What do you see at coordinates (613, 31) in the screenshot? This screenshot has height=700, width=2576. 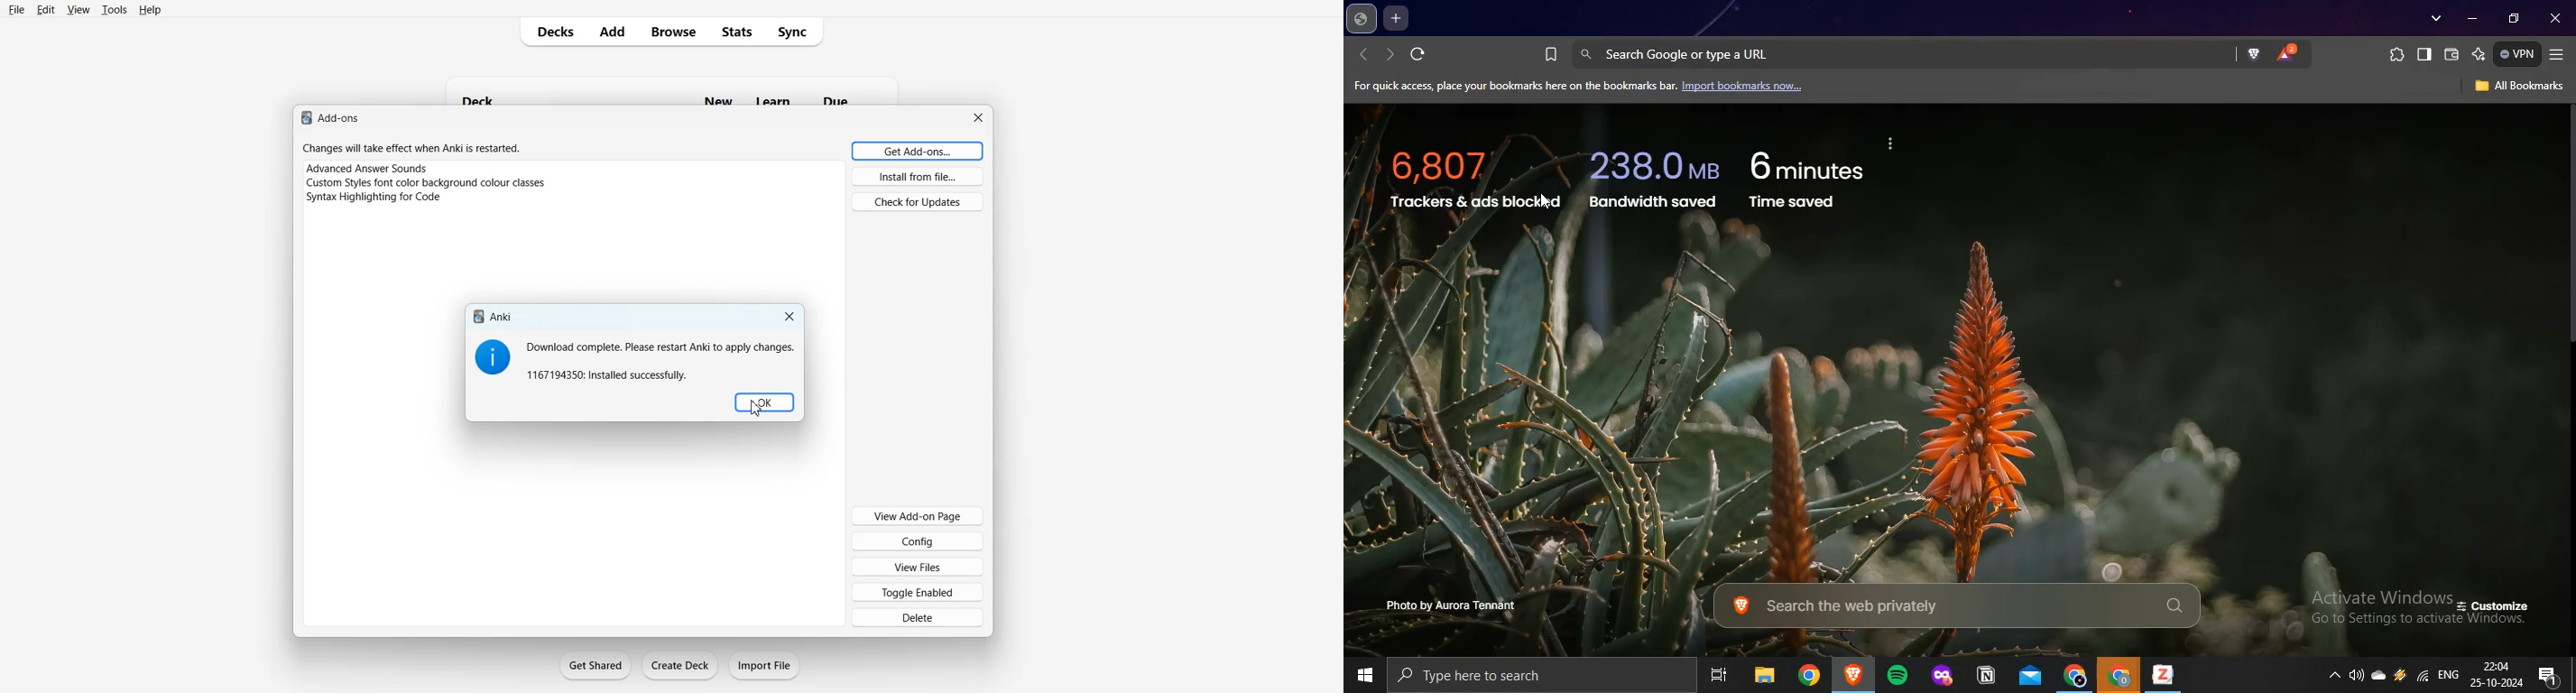 I see `Add` at bounding box center [613, 31].